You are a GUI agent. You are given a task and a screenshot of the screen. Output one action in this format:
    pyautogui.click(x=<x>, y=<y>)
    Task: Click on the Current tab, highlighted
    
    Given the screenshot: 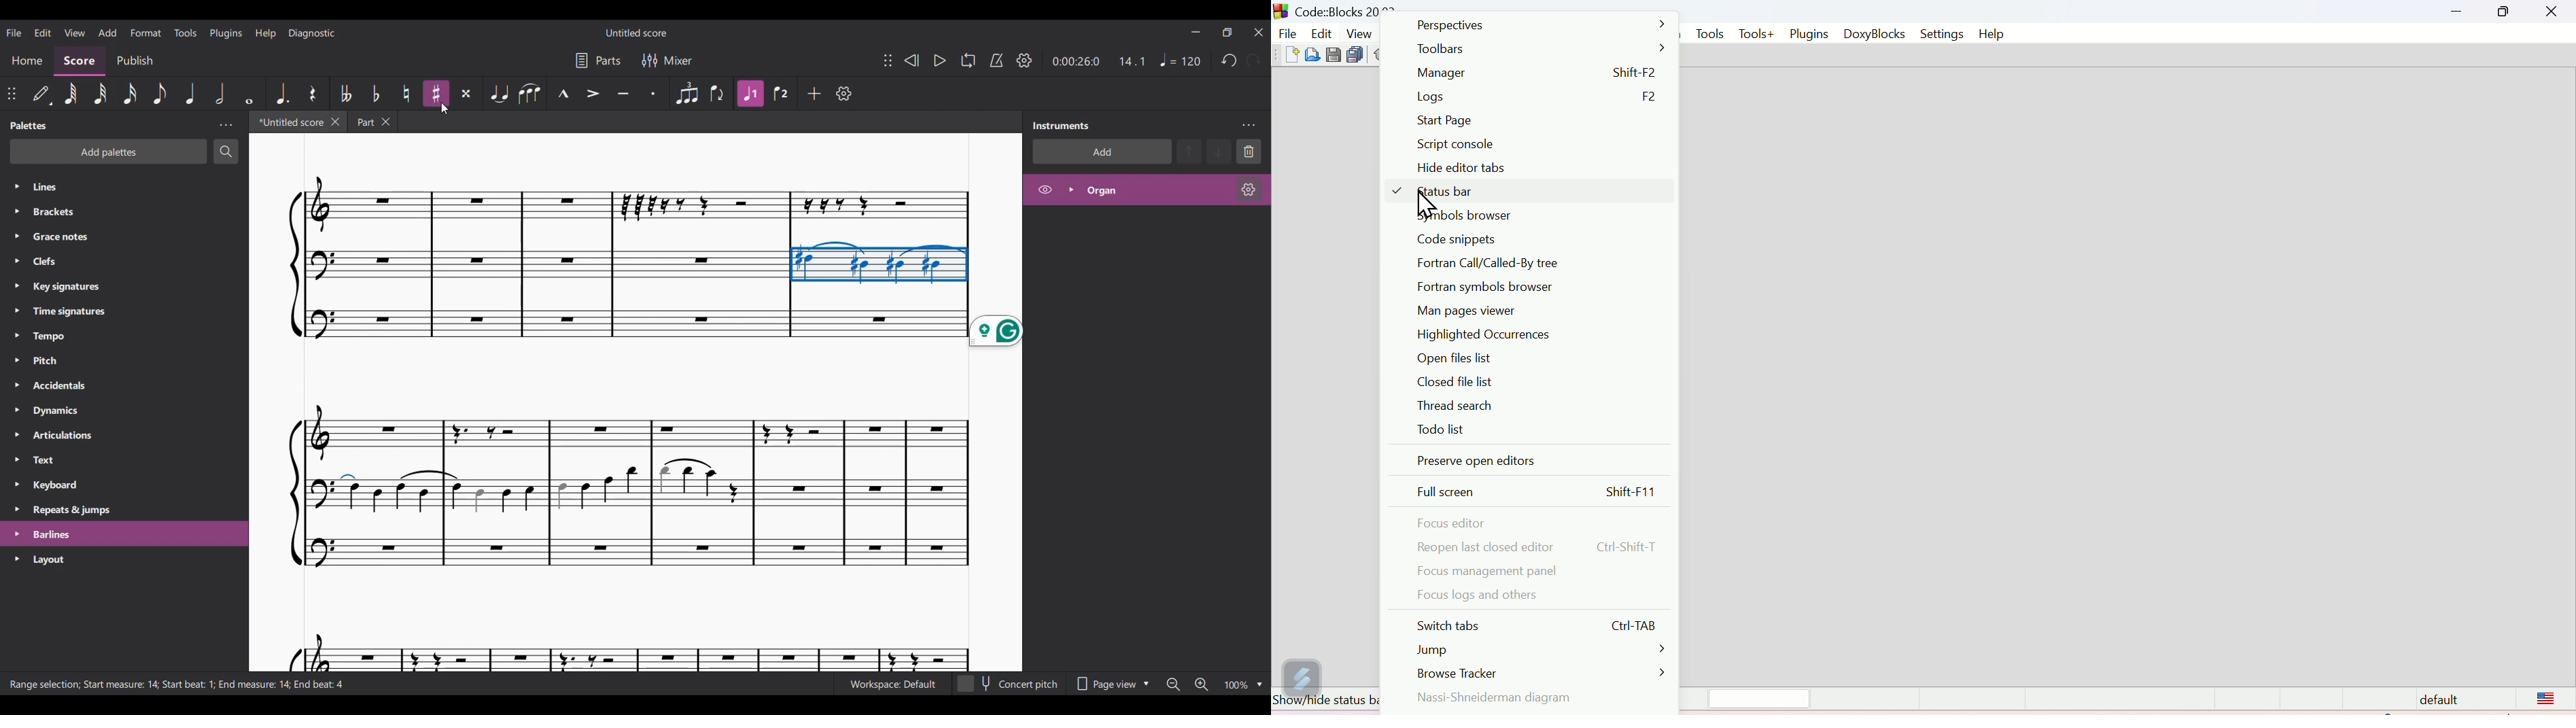 What is the action you would take?
    pyautogui.click(x=287, y=121)
    